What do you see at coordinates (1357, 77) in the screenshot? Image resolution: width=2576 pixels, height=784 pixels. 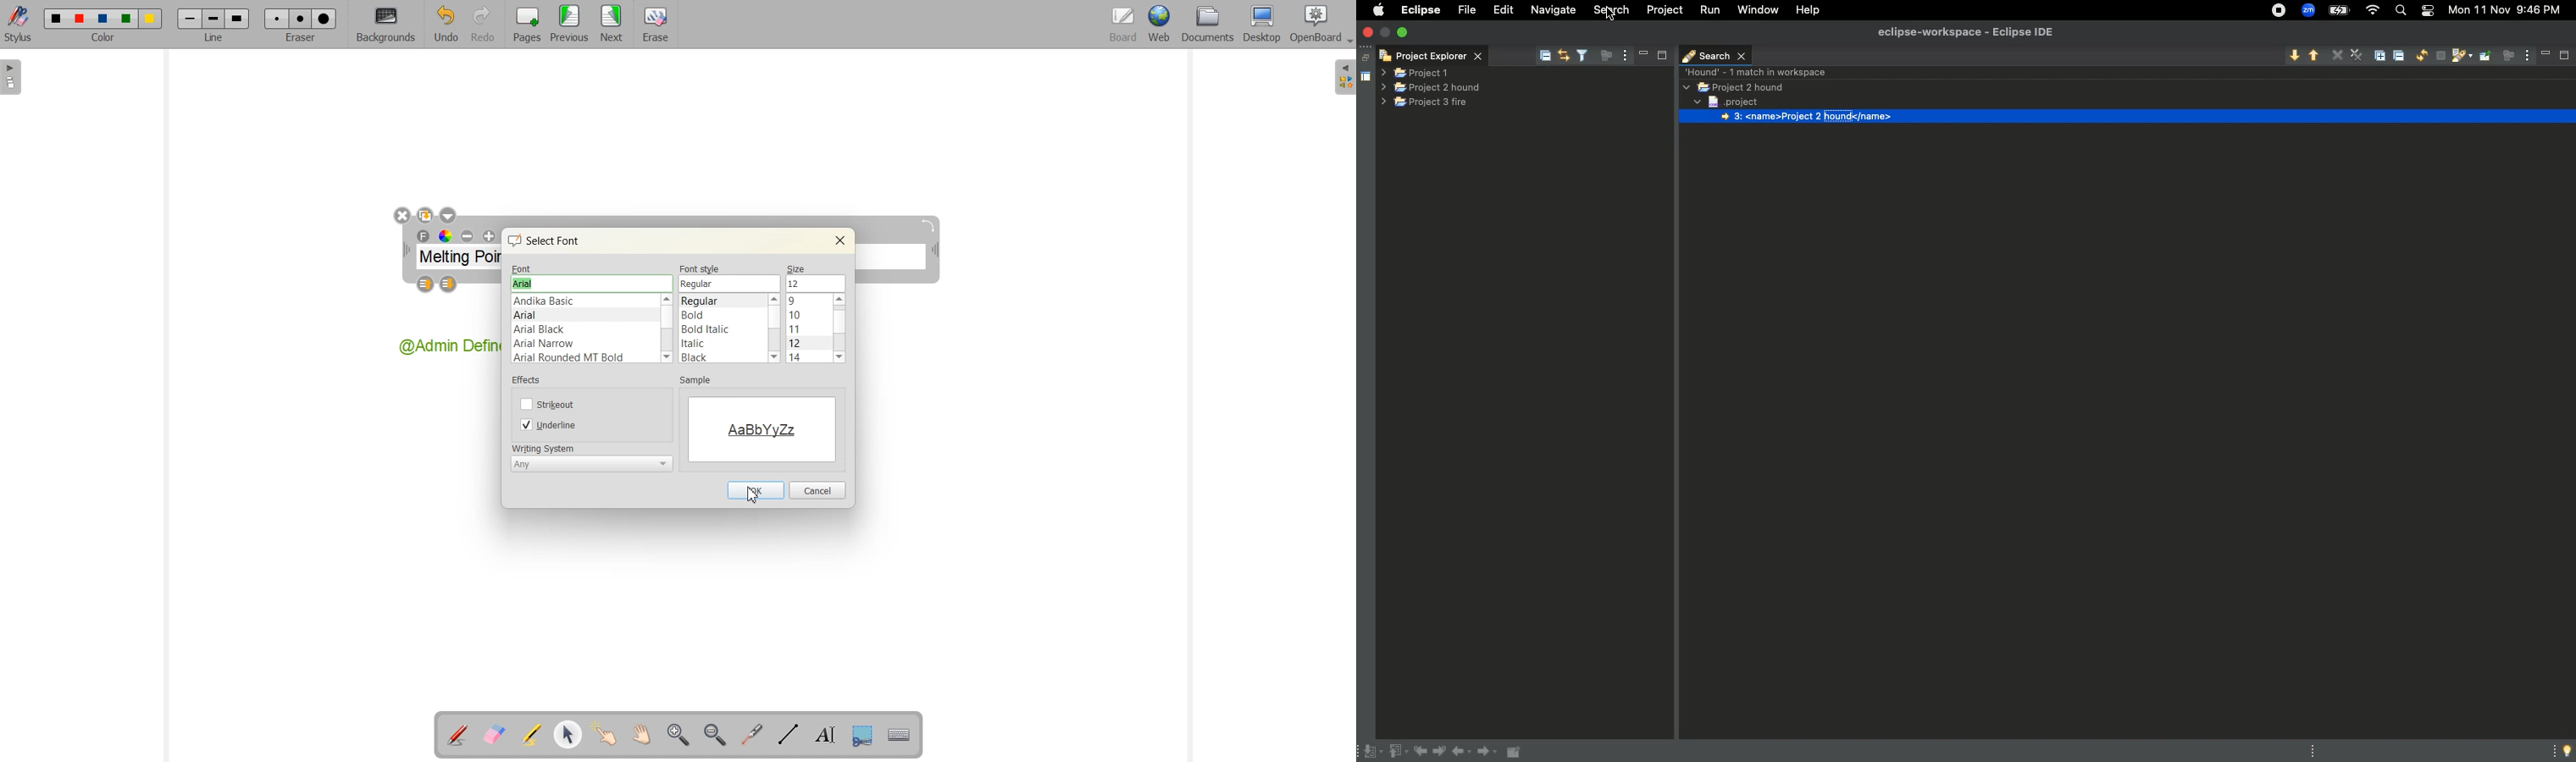 I see `shared area` at bounding box center [1357, 77].